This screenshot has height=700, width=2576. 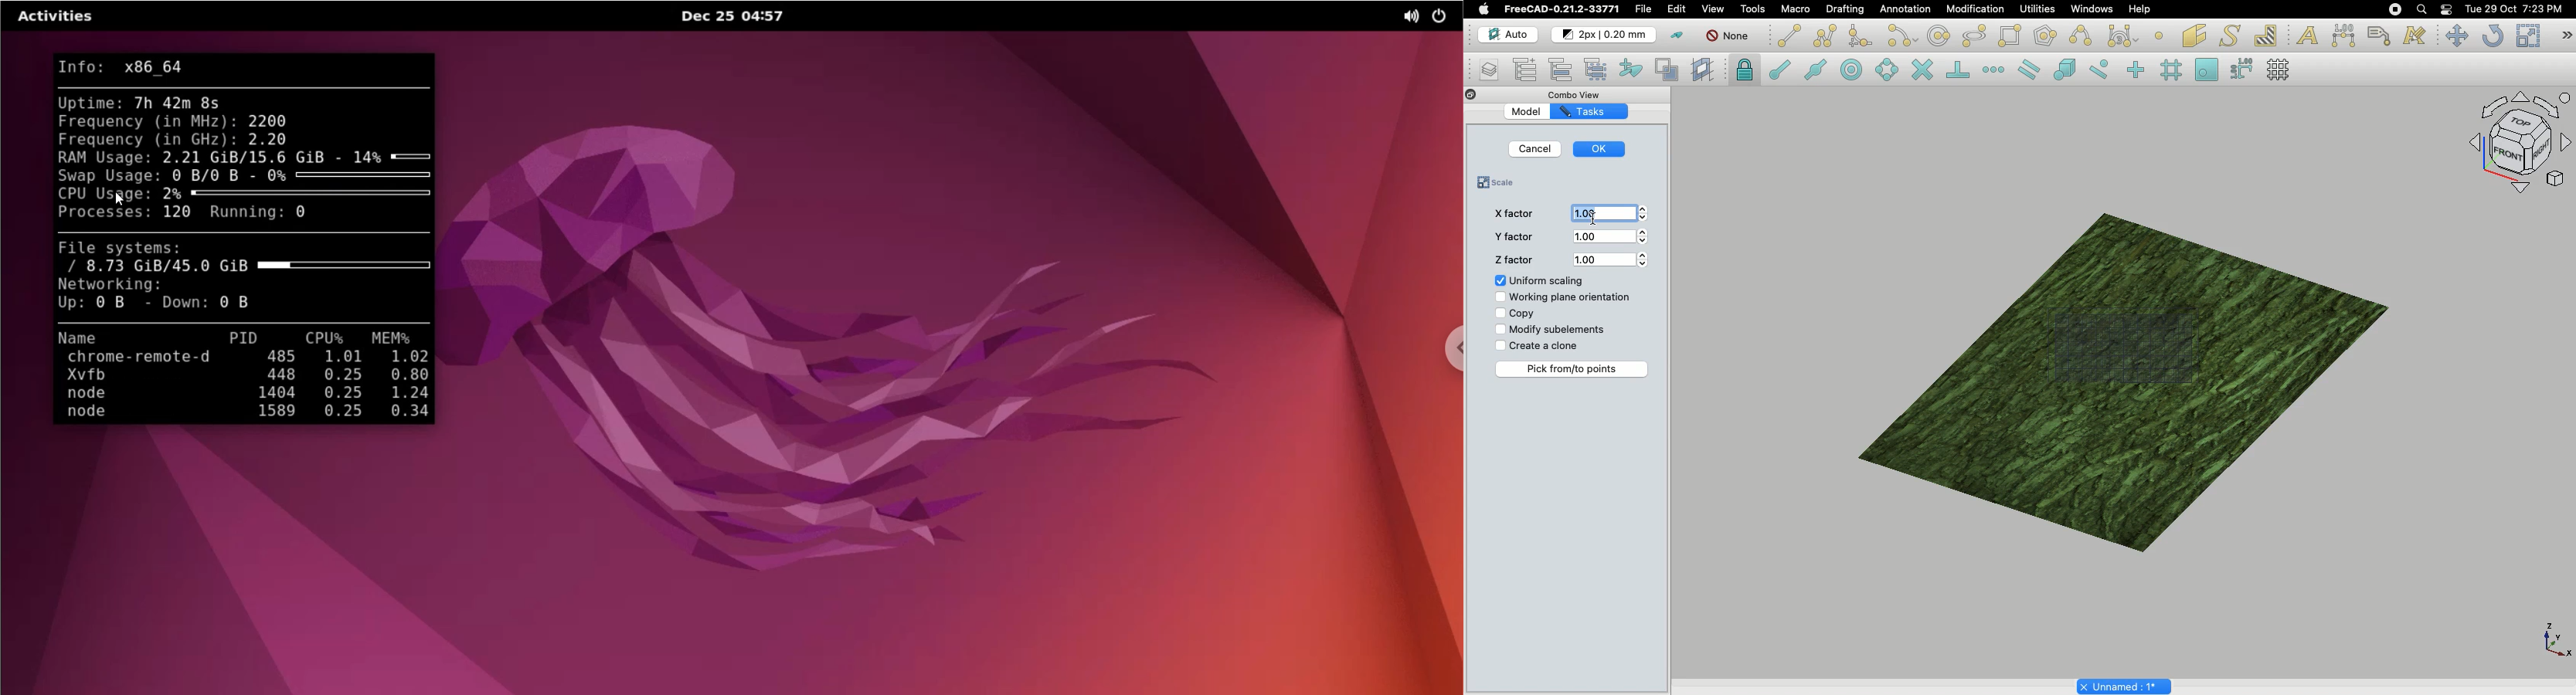 I want to click on Help, so click(x=2140, y=8).